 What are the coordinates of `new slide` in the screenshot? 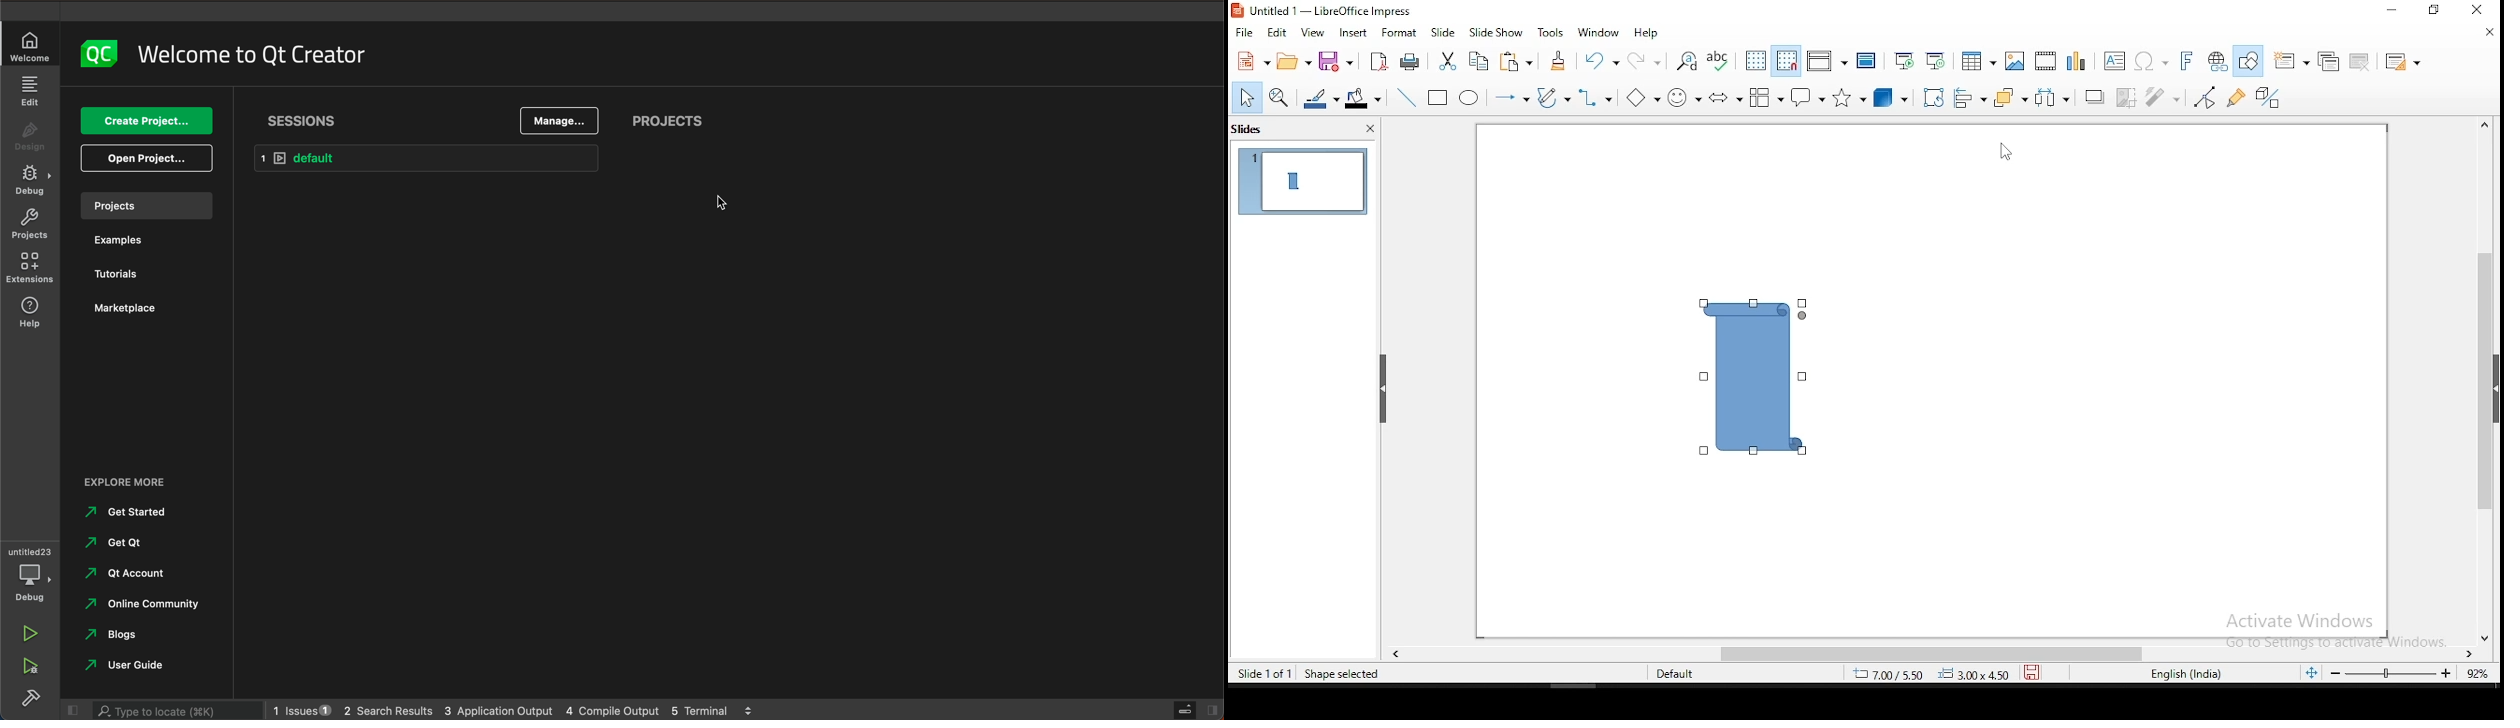 It's located at (2293, 59).